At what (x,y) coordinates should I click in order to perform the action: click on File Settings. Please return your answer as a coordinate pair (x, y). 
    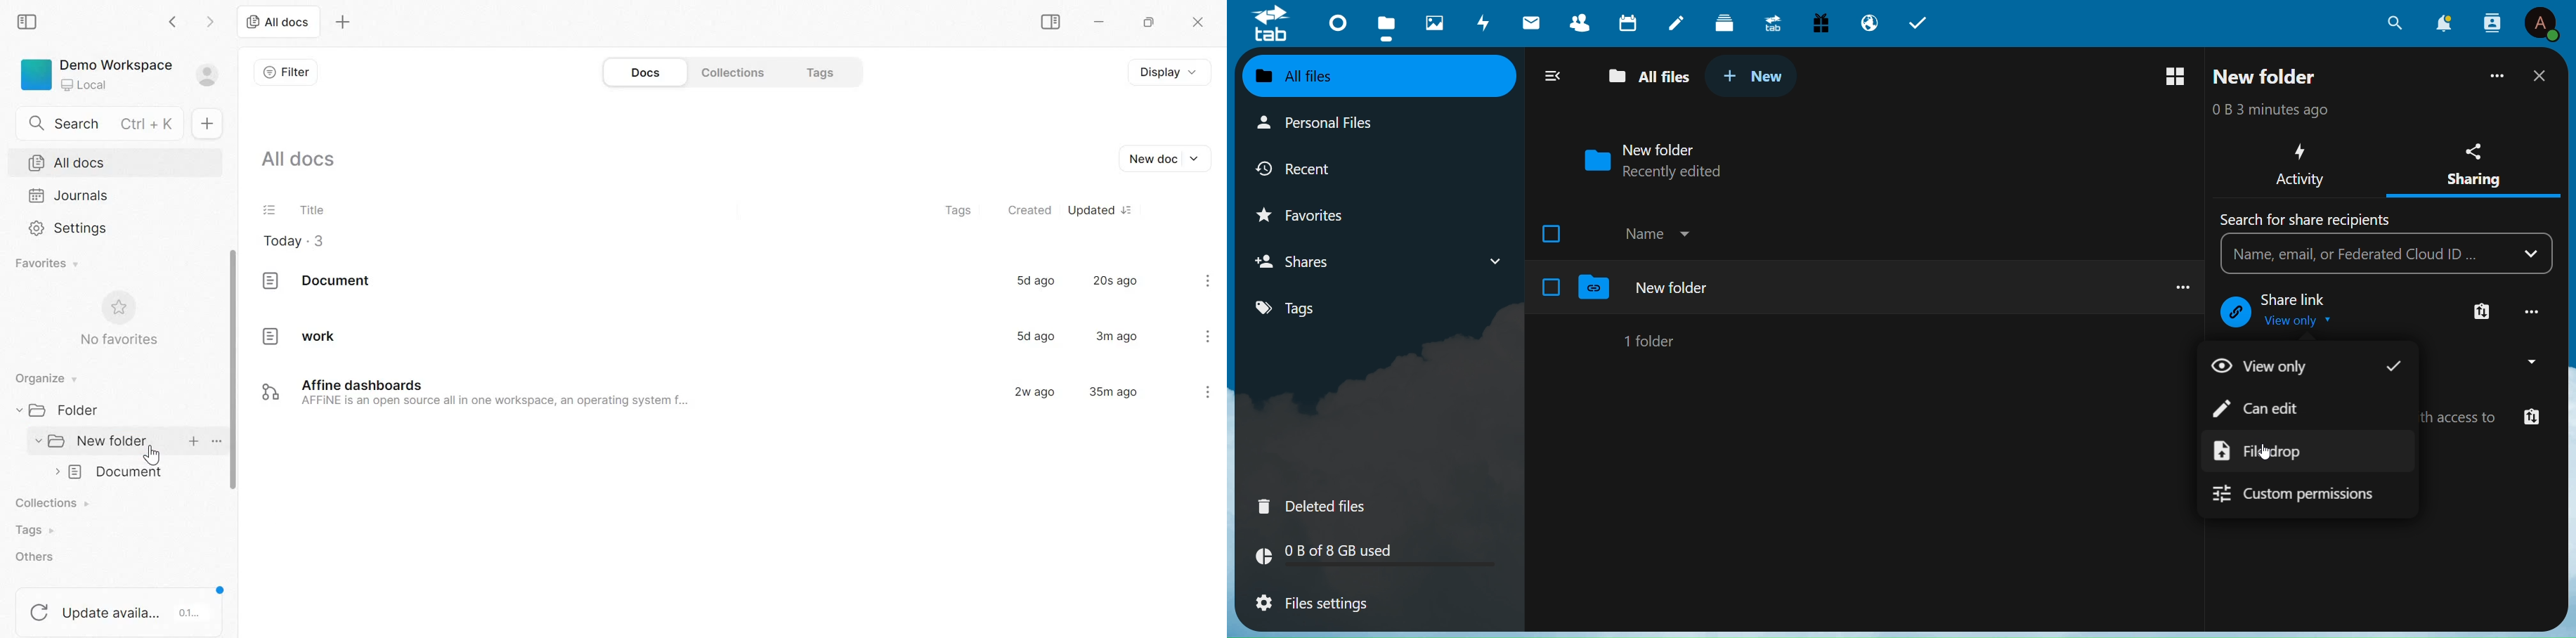
    Looking at the image, I should click on (1322, 605).